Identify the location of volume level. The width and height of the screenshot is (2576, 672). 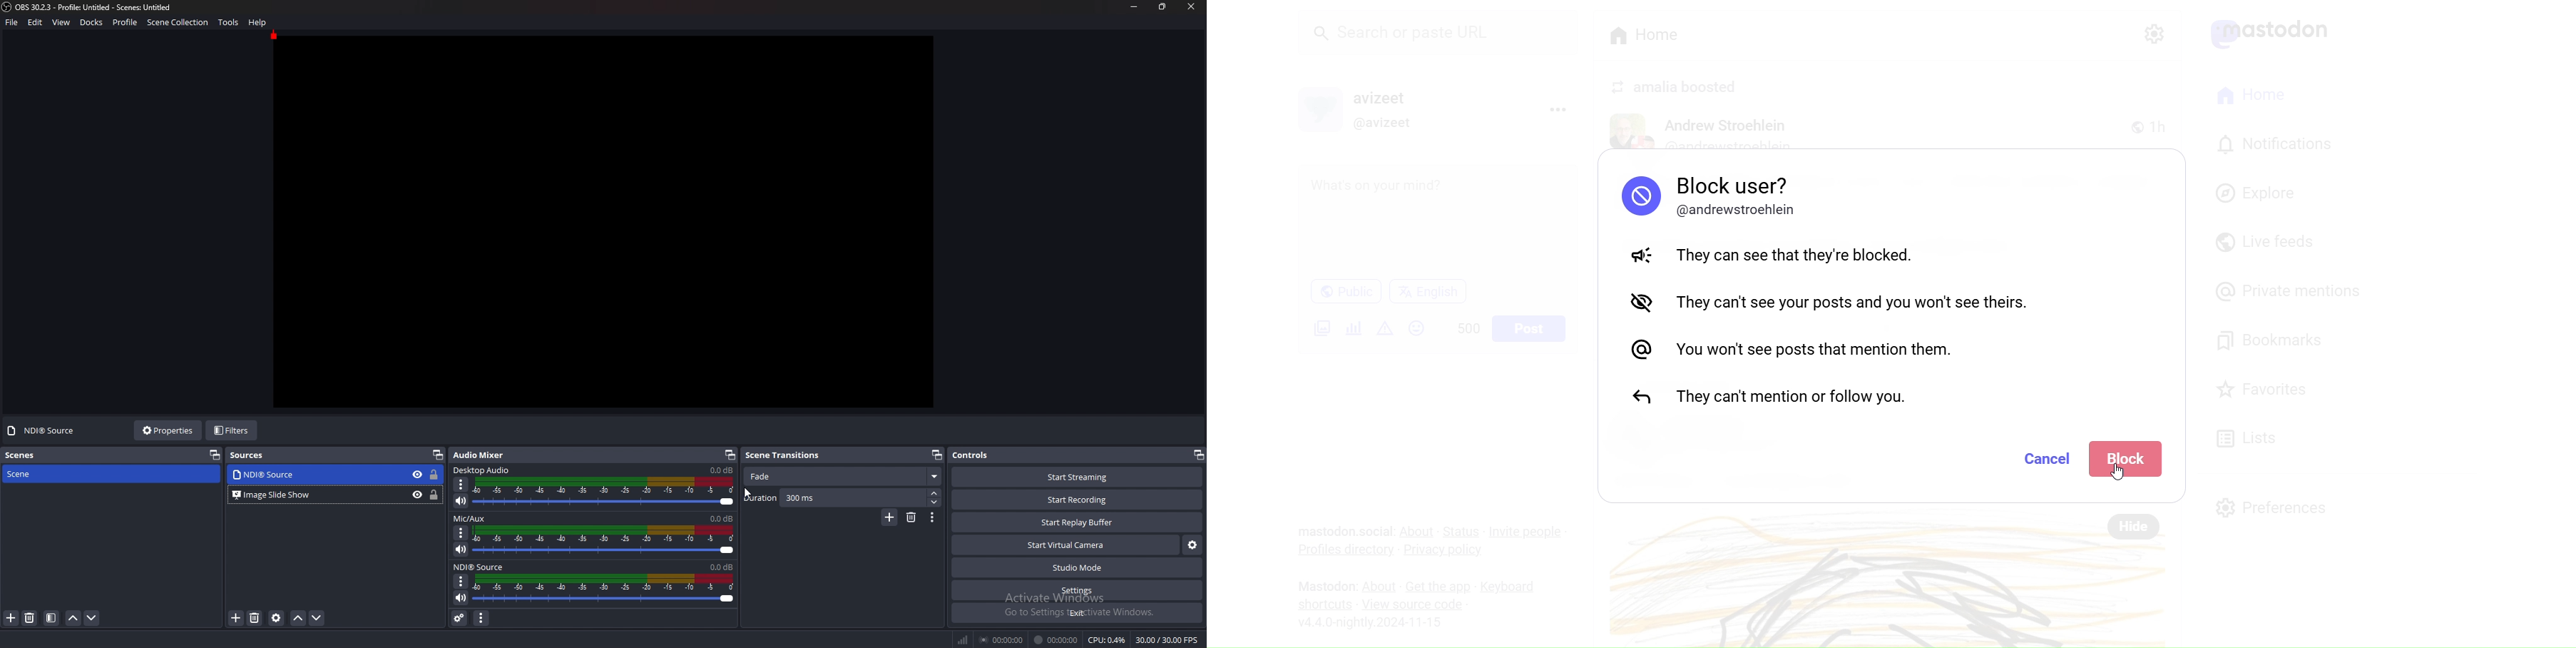
(723, 518).